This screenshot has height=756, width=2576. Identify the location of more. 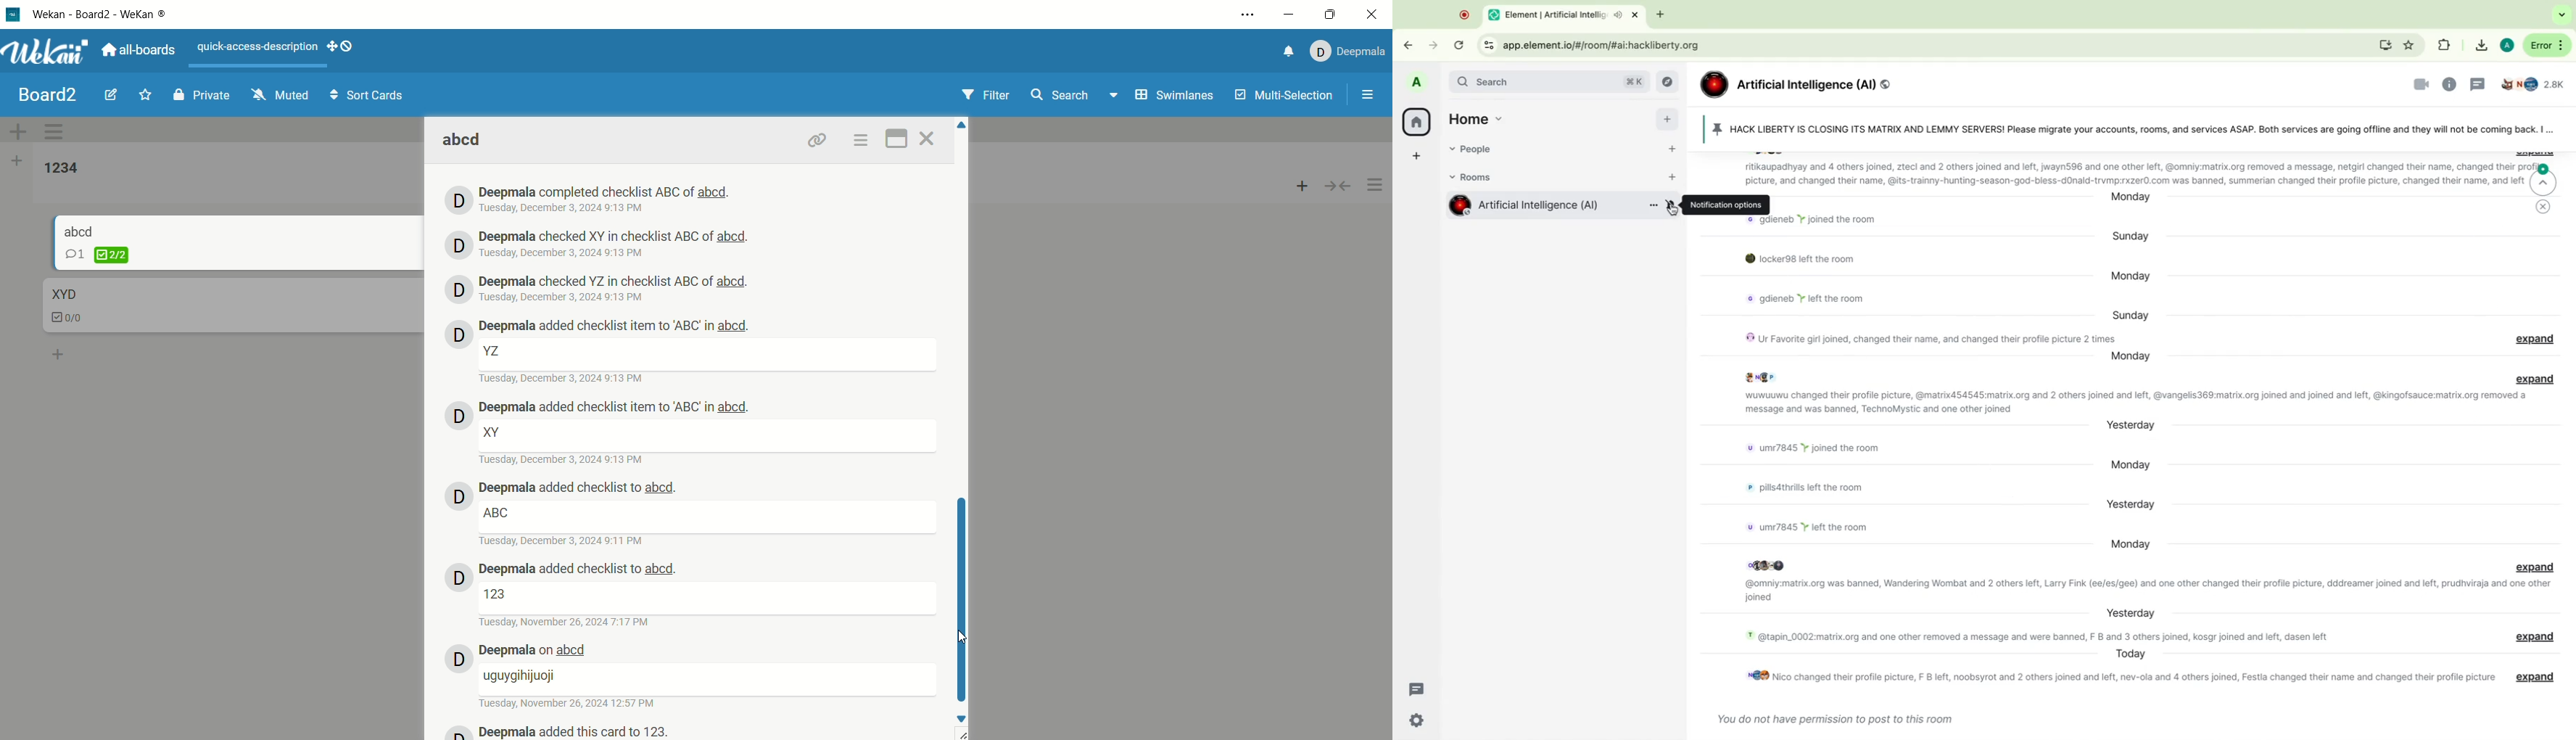
(2552, 132).